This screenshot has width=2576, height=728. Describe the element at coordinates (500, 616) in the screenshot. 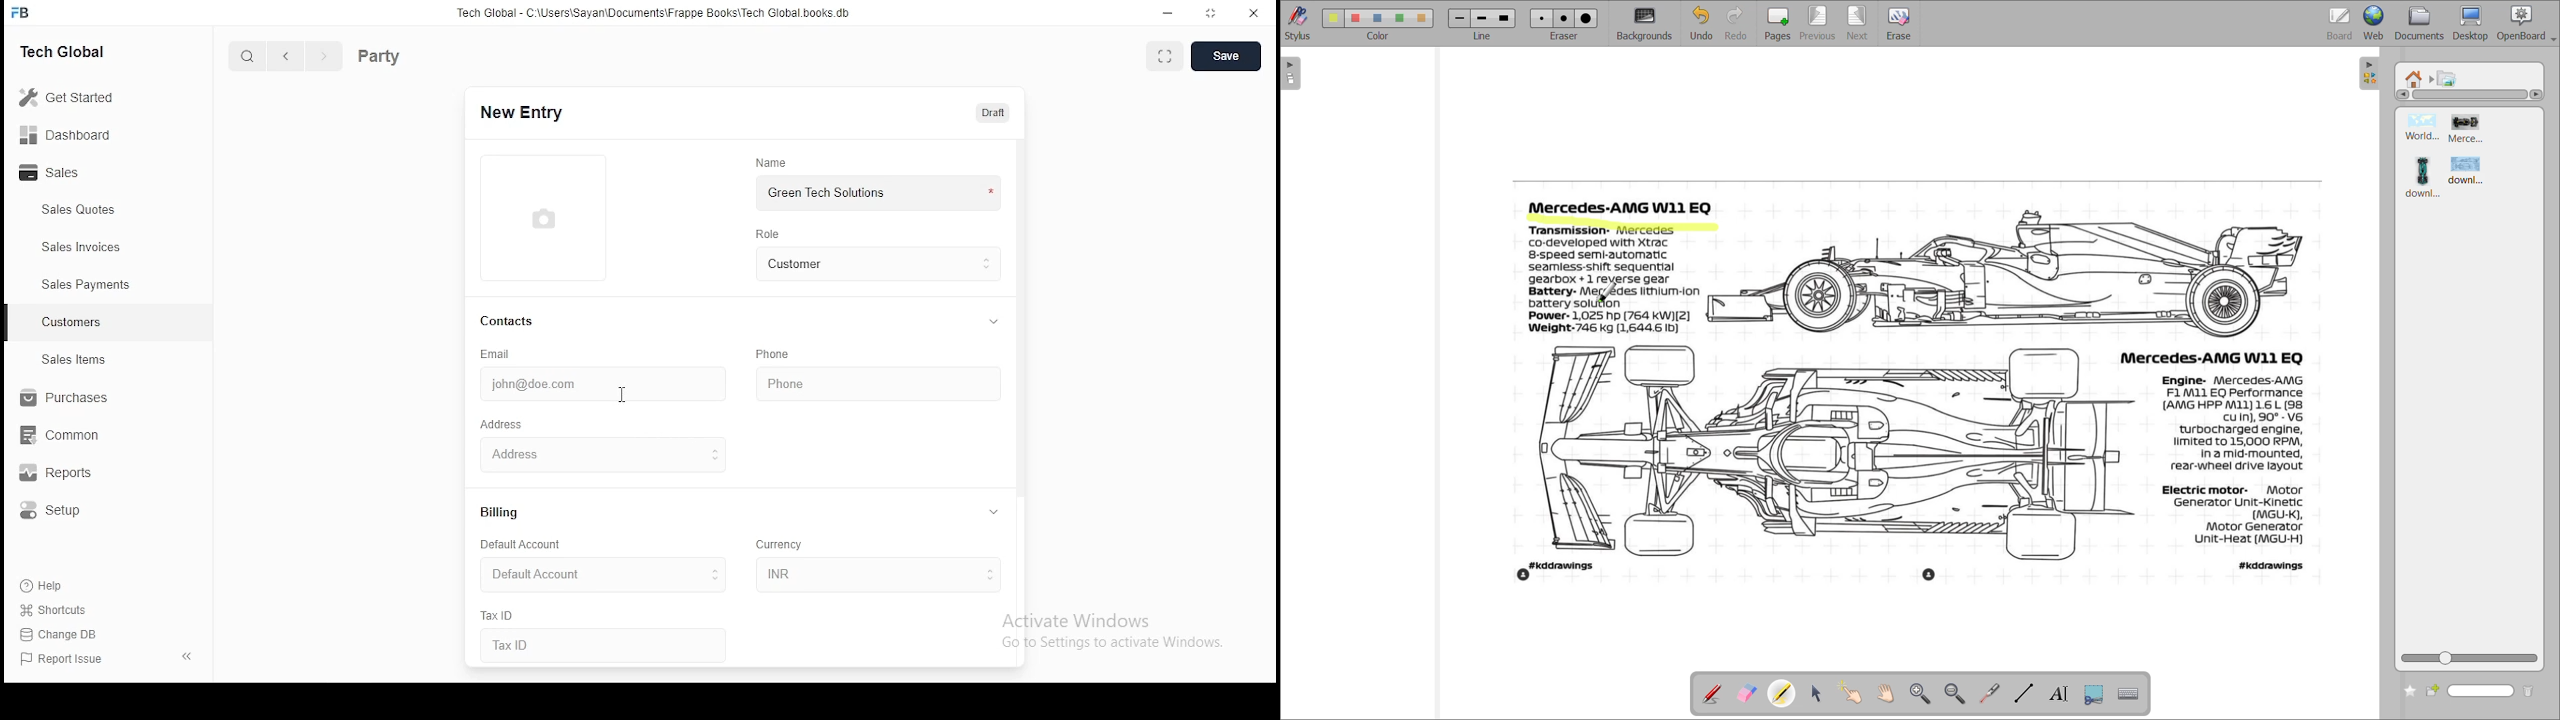

I see `tax ID` at that location.